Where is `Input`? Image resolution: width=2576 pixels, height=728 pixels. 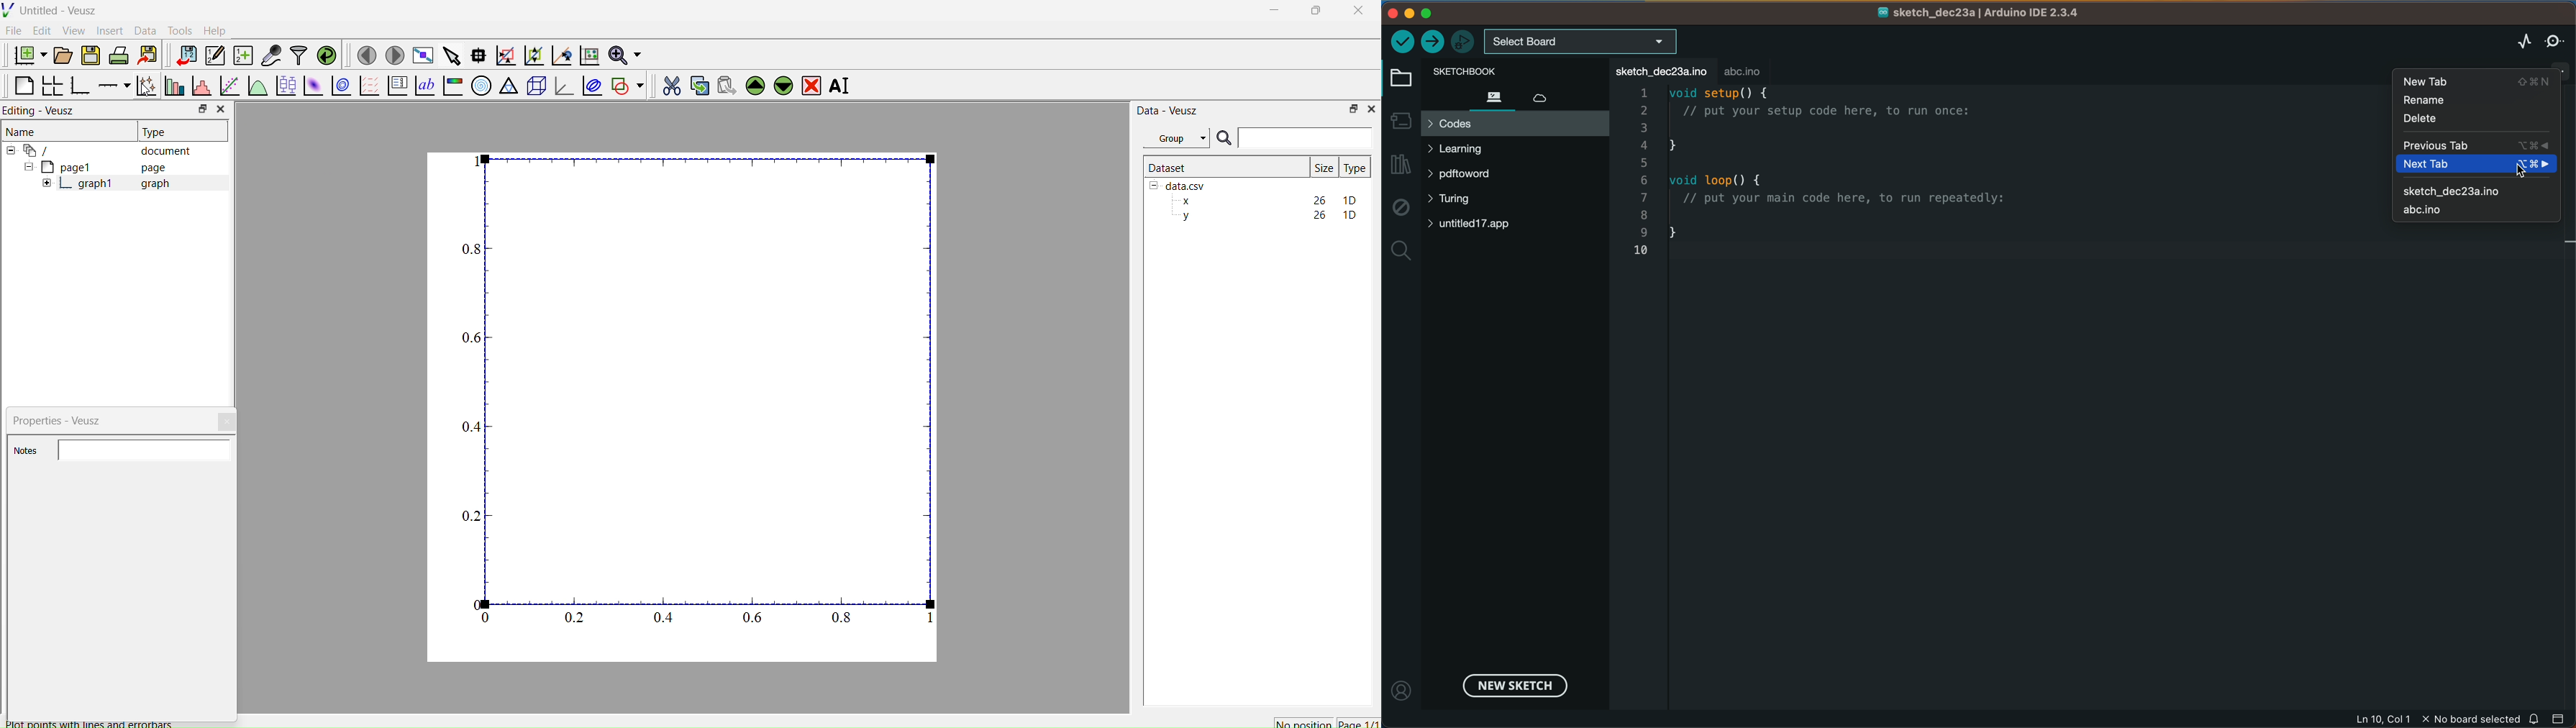
Input is located at coordinates (147, 449).